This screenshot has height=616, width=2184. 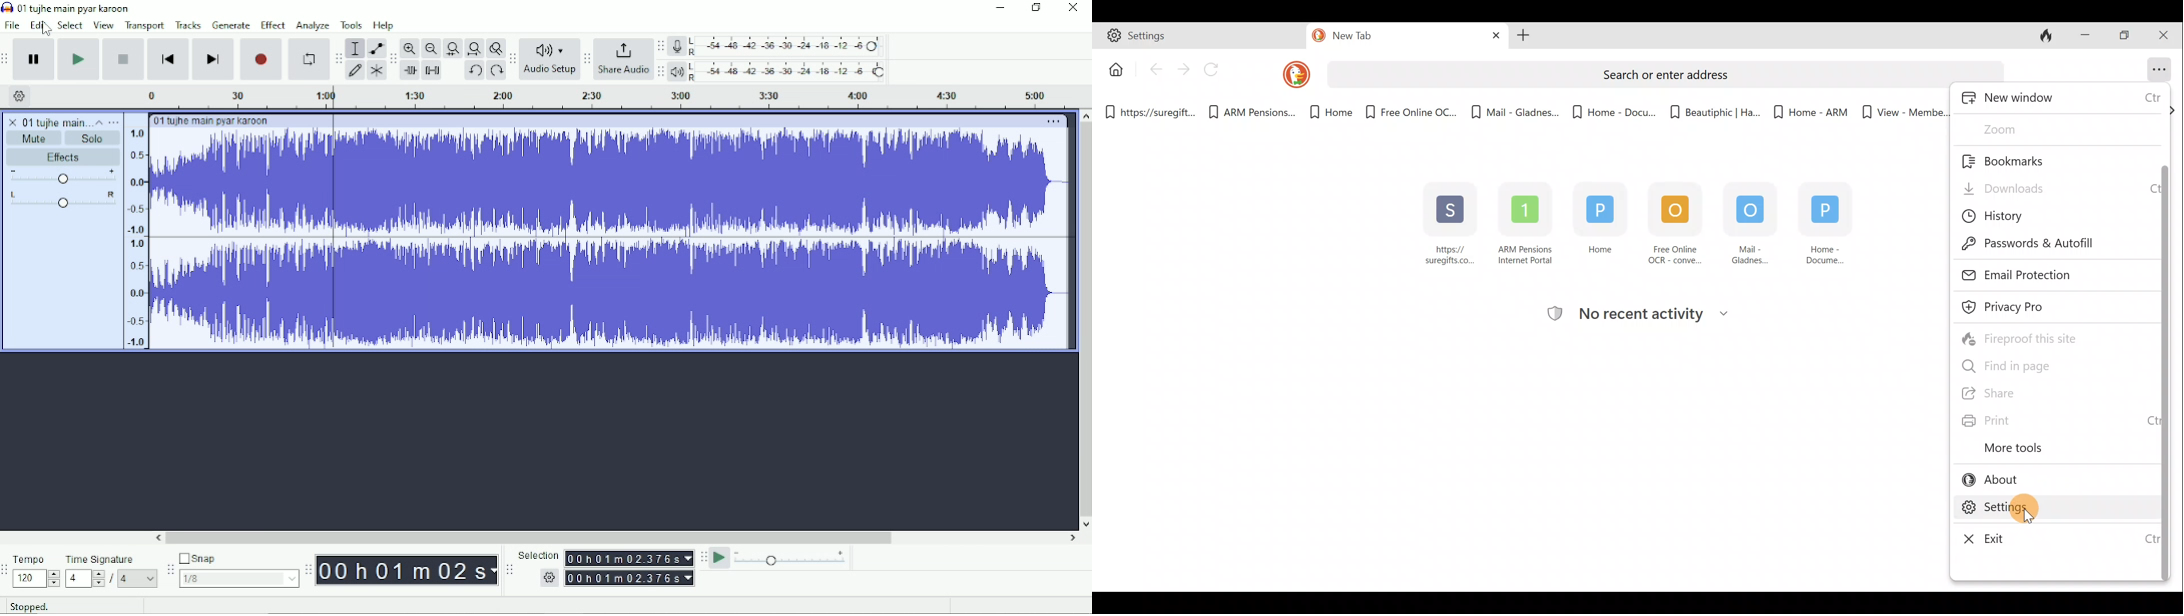 What do you see at coordinates (587, 60) in the screenshot?
I see `Audacity share audio toolbar` at bounding box center [587, 60].